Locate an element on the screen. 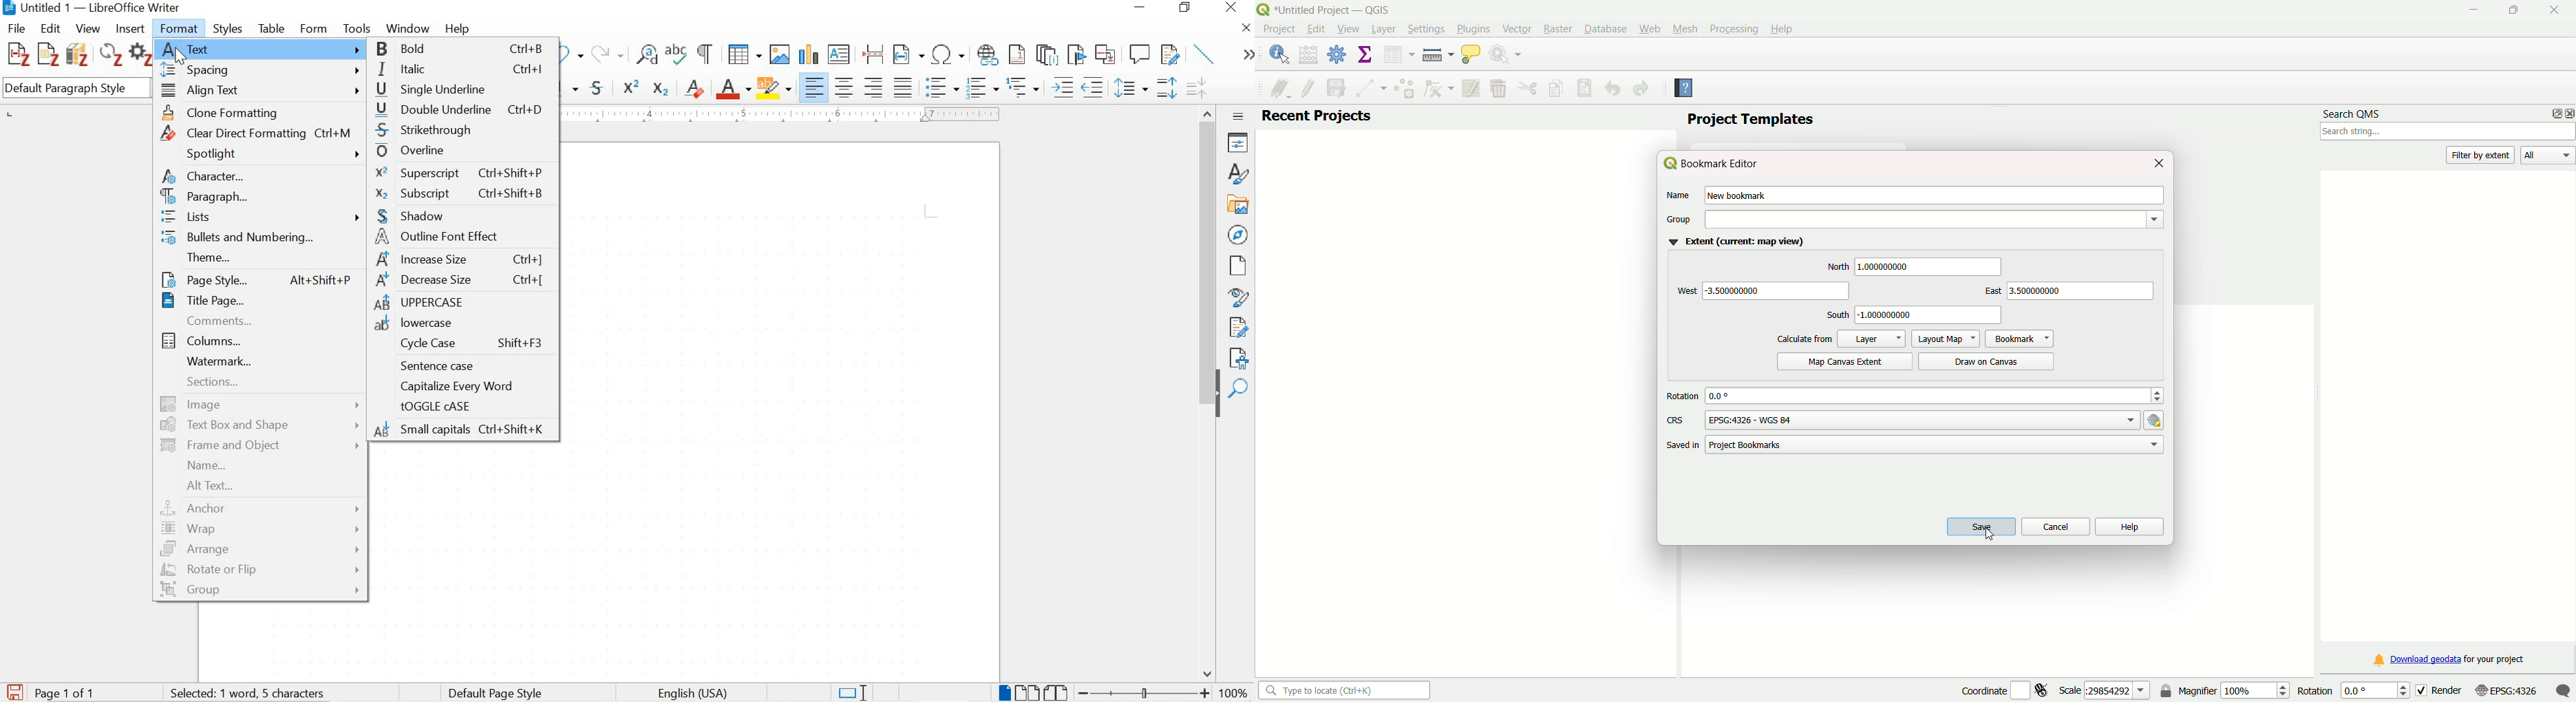  open attribute table is located at coordinates (1397, 55).